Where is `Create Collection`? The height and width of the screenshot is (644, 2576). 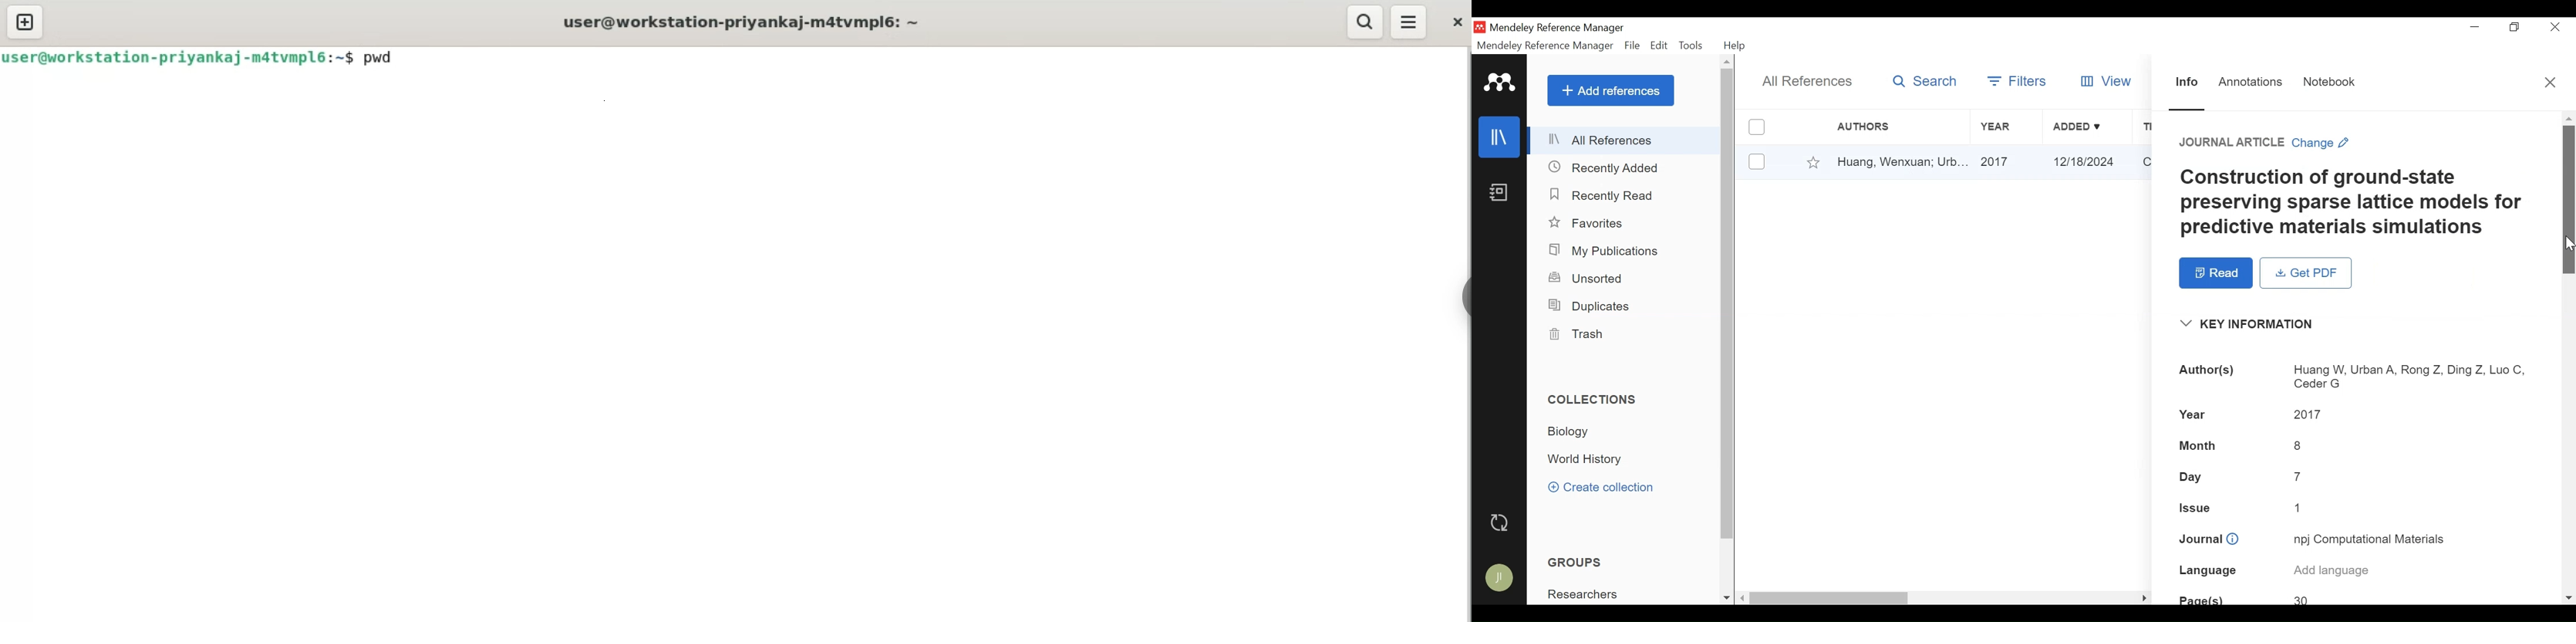 Create Collection is located at coordinates (1600, 487).